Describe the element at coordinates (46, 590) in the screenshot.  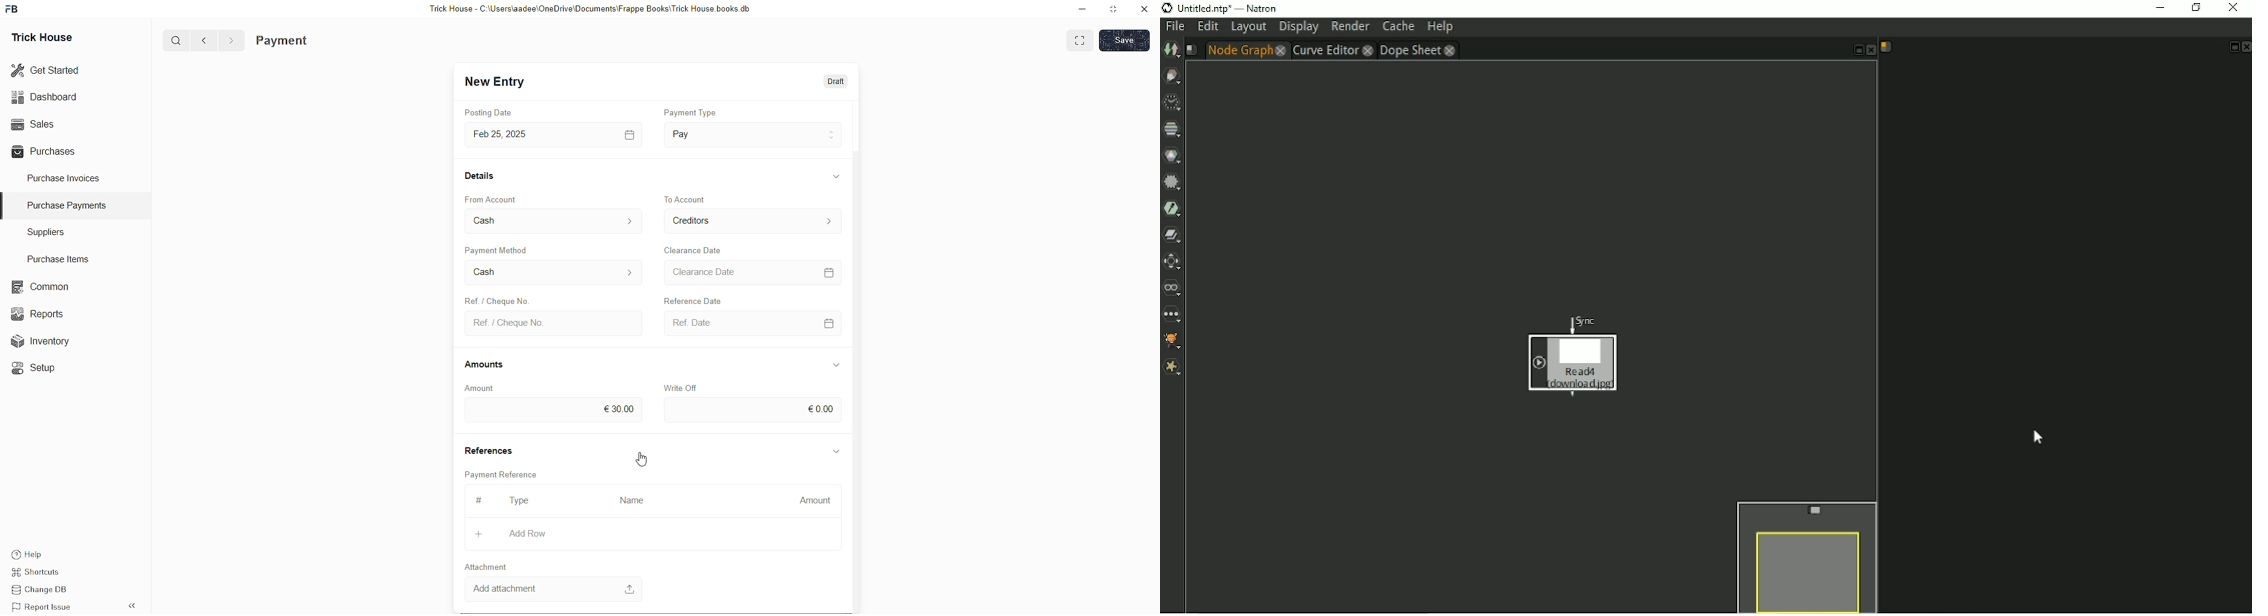
I see `Change DB` at that location.